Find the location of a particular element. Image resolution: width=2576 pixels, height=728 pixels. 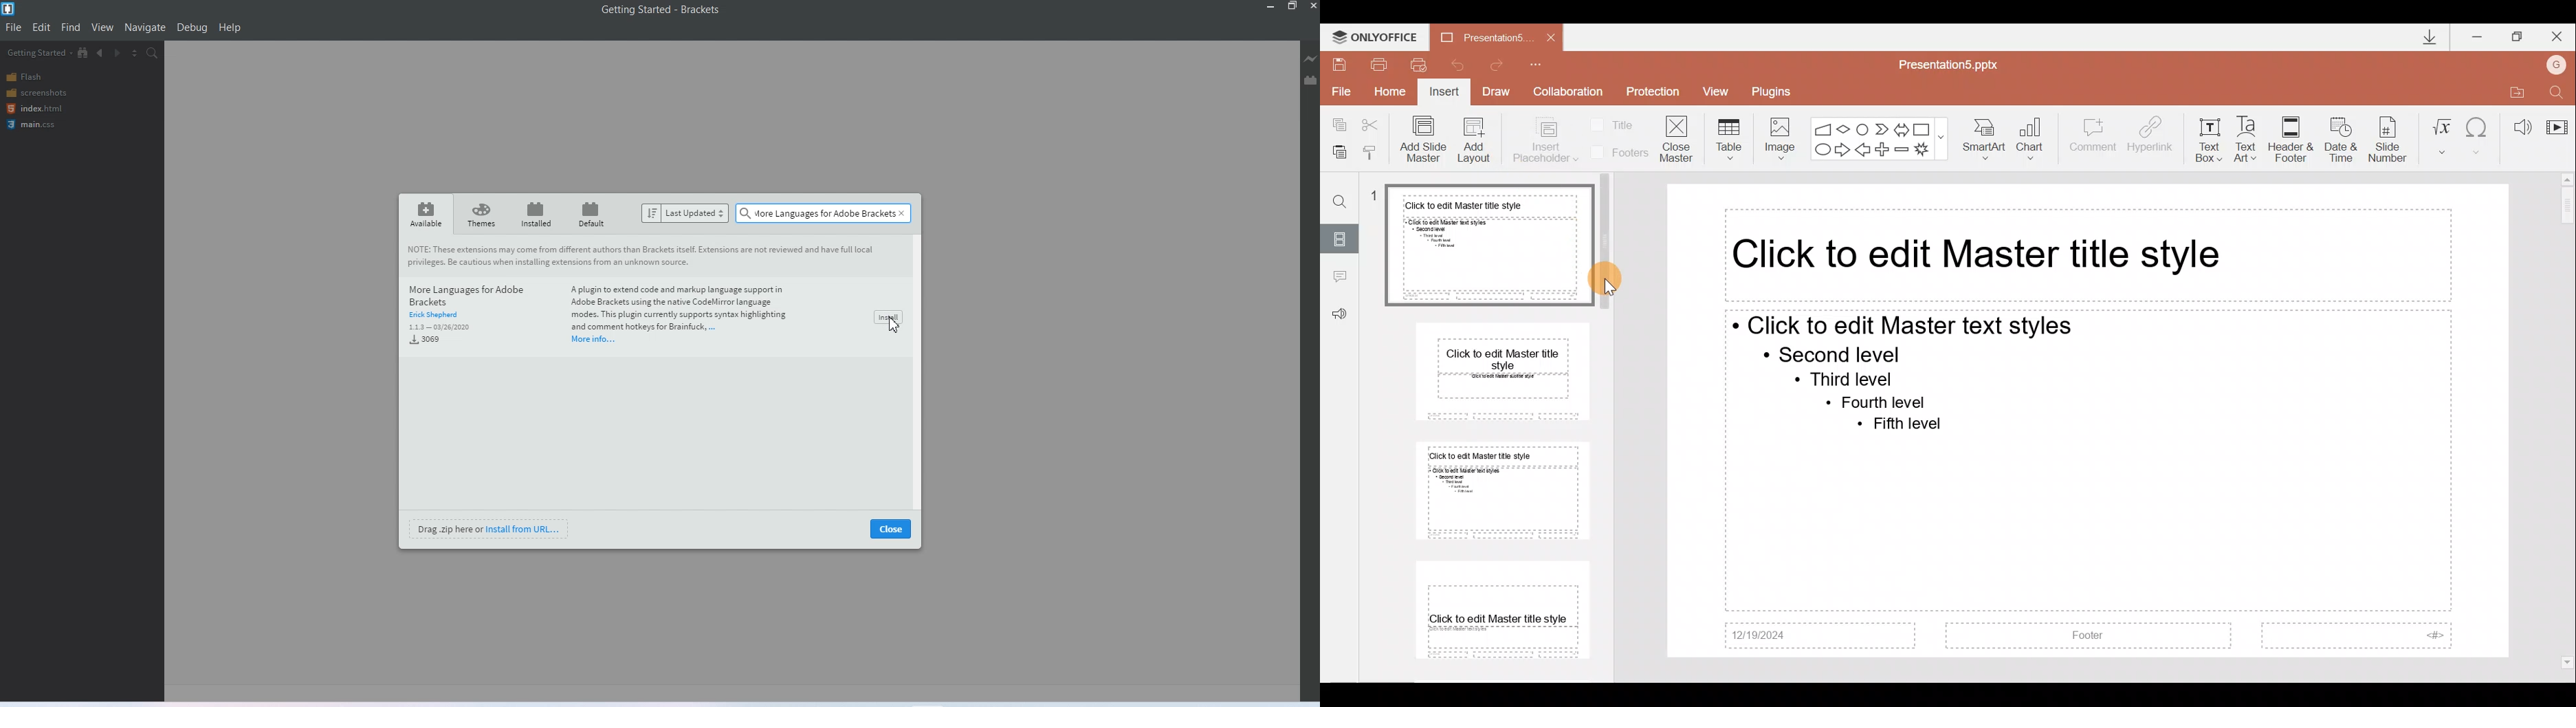

Close is located at coordinates (2559, 34).